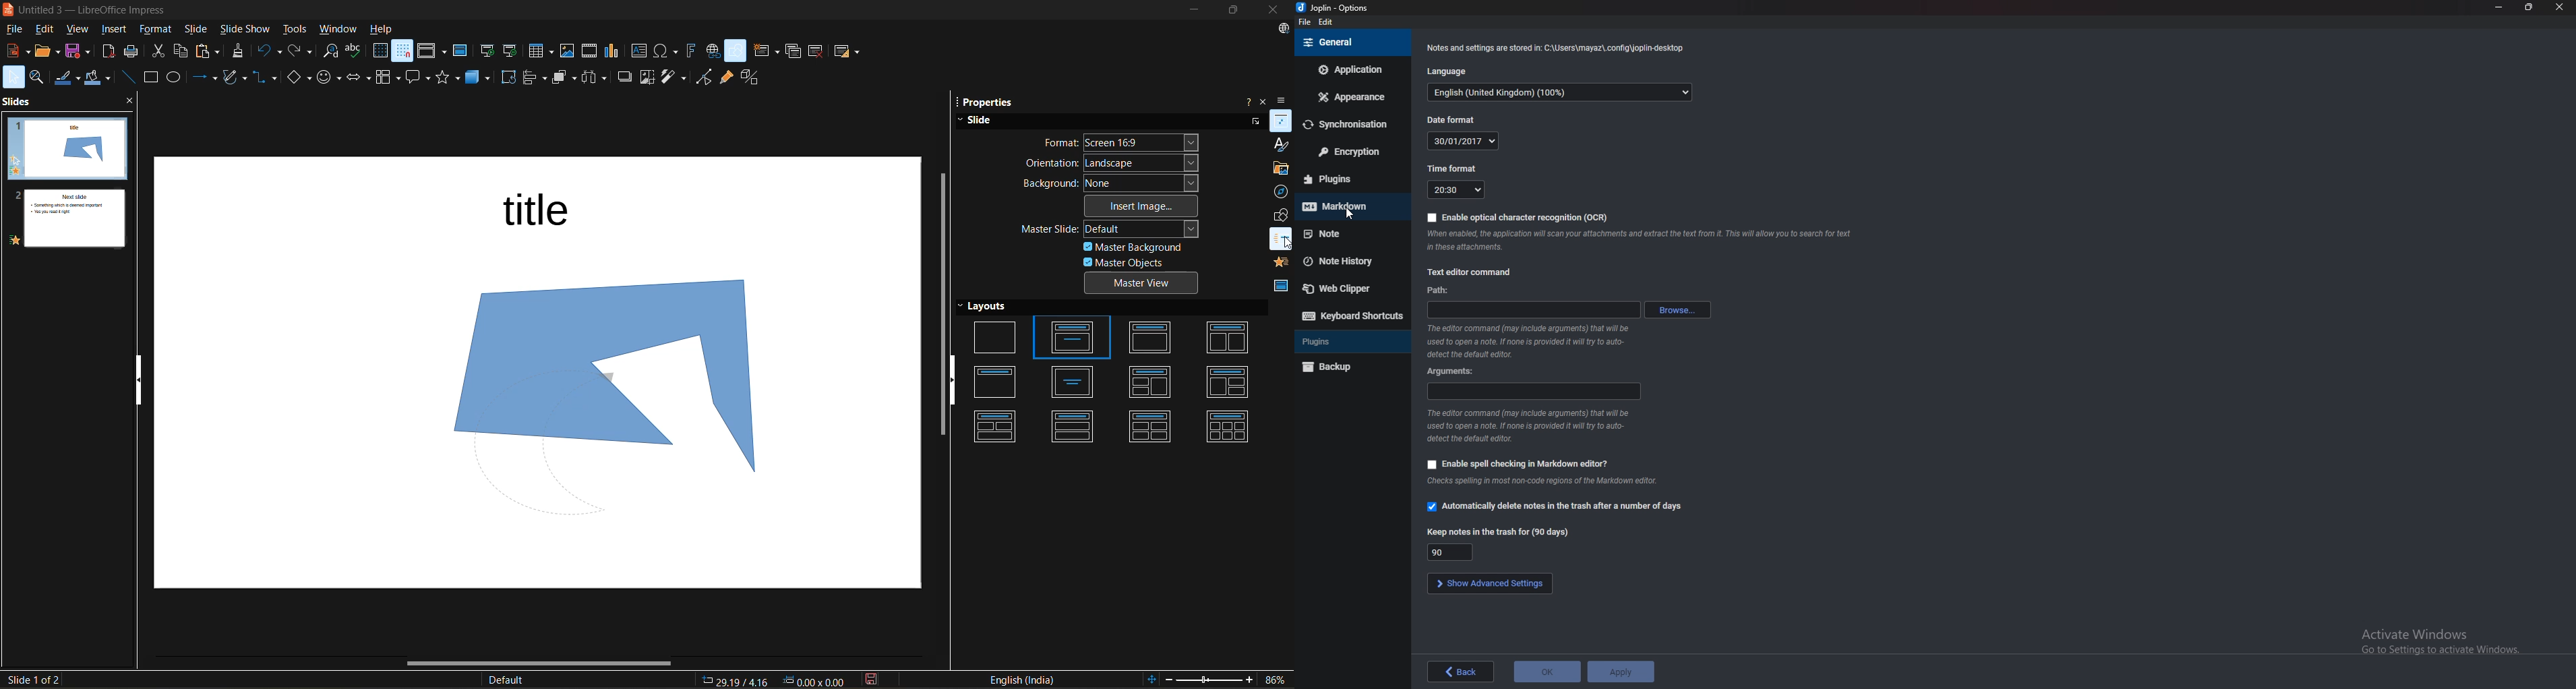  What do you see at coordinates (1518, 218) in the screenshot?
I see `Enable OCR` at bounding box center [1518, 218].